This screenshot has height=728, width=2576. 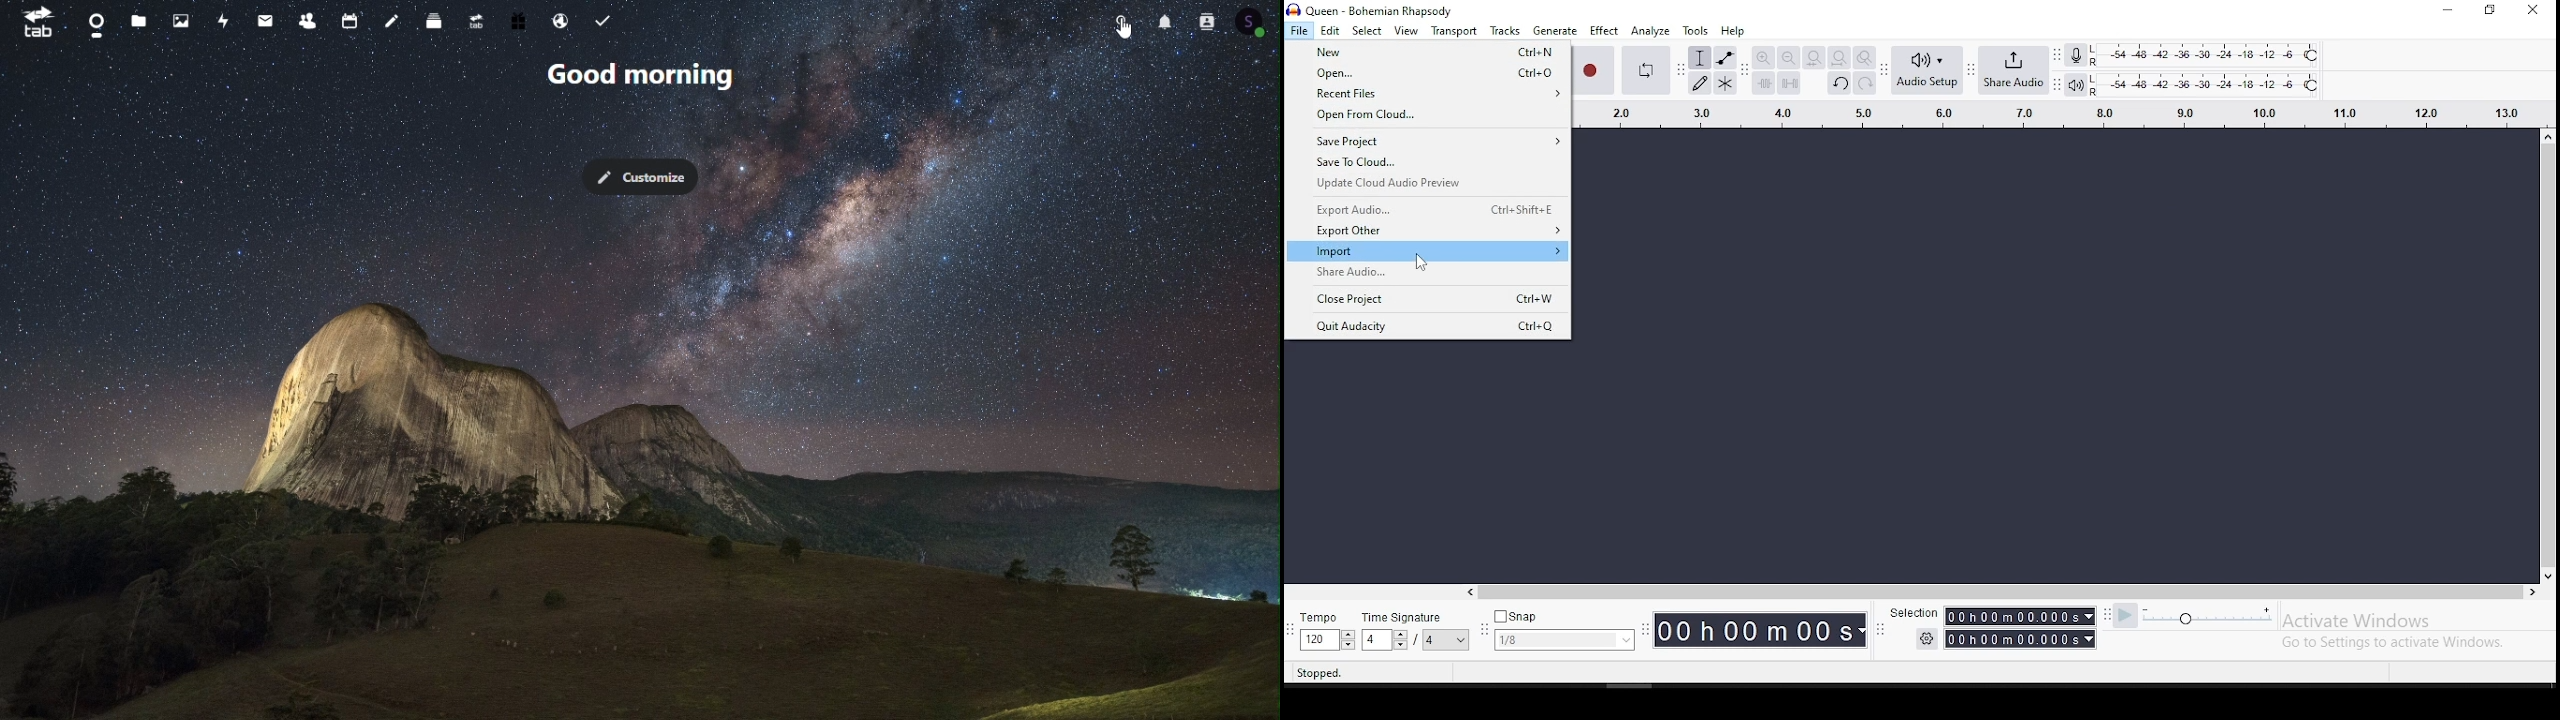 I want to click on Files, so click(x=141, y=22).